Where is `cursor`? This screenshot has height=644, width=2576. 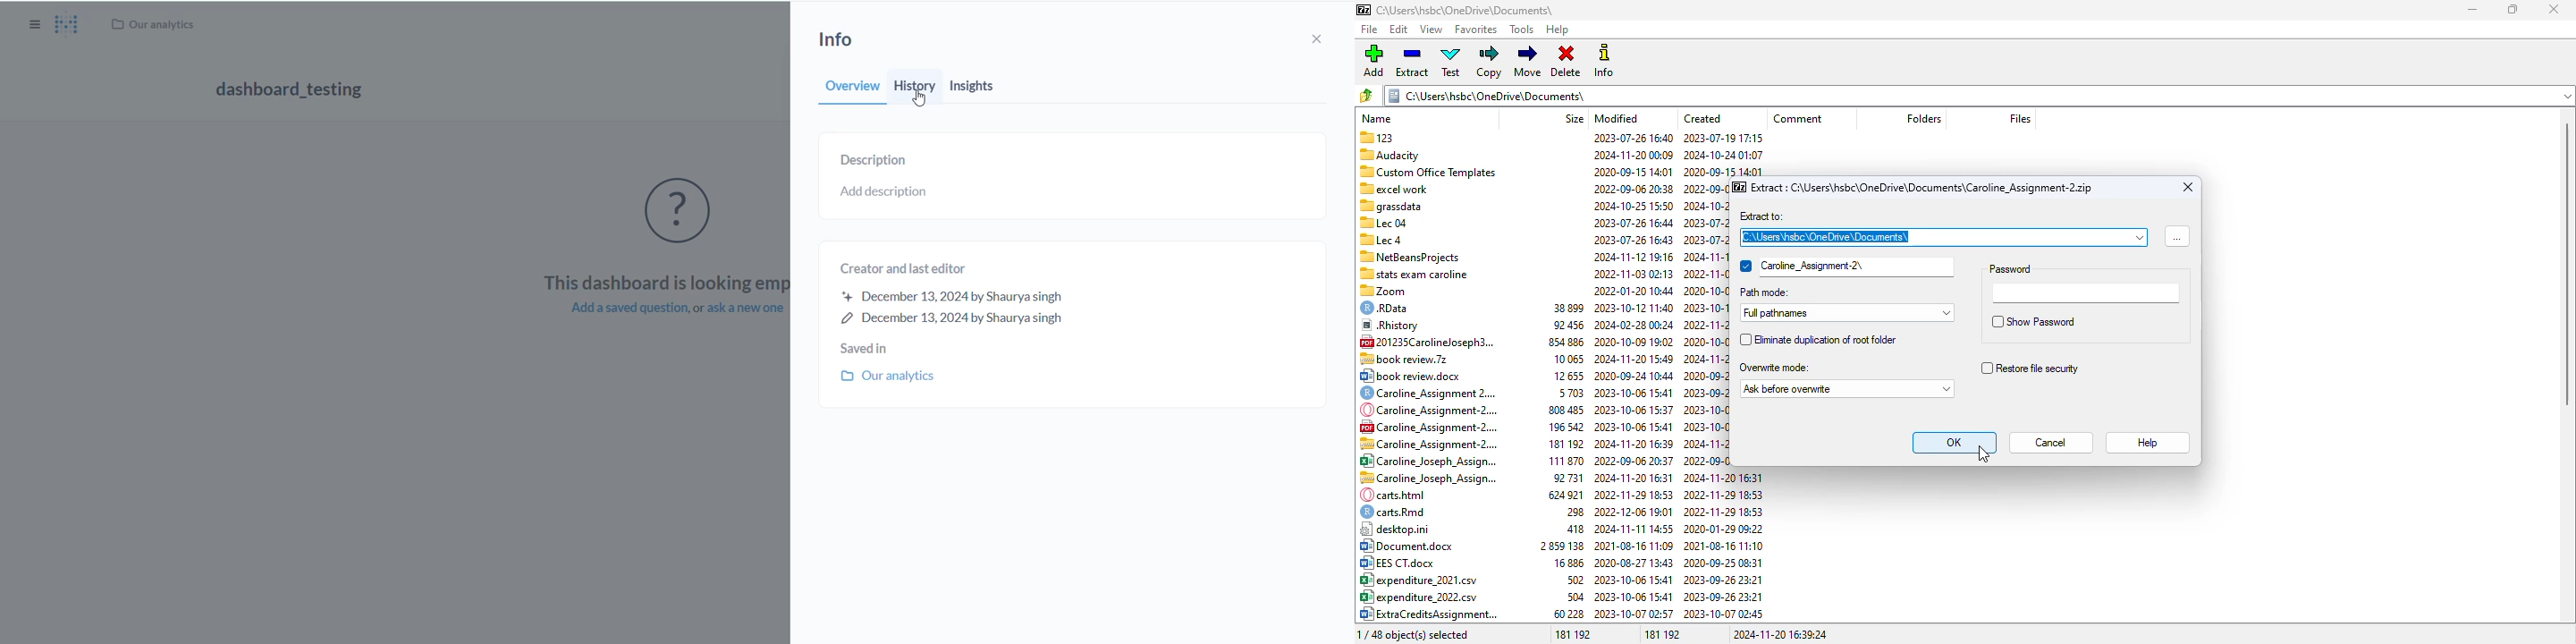
cursor is located at coordinates (1984, 454).